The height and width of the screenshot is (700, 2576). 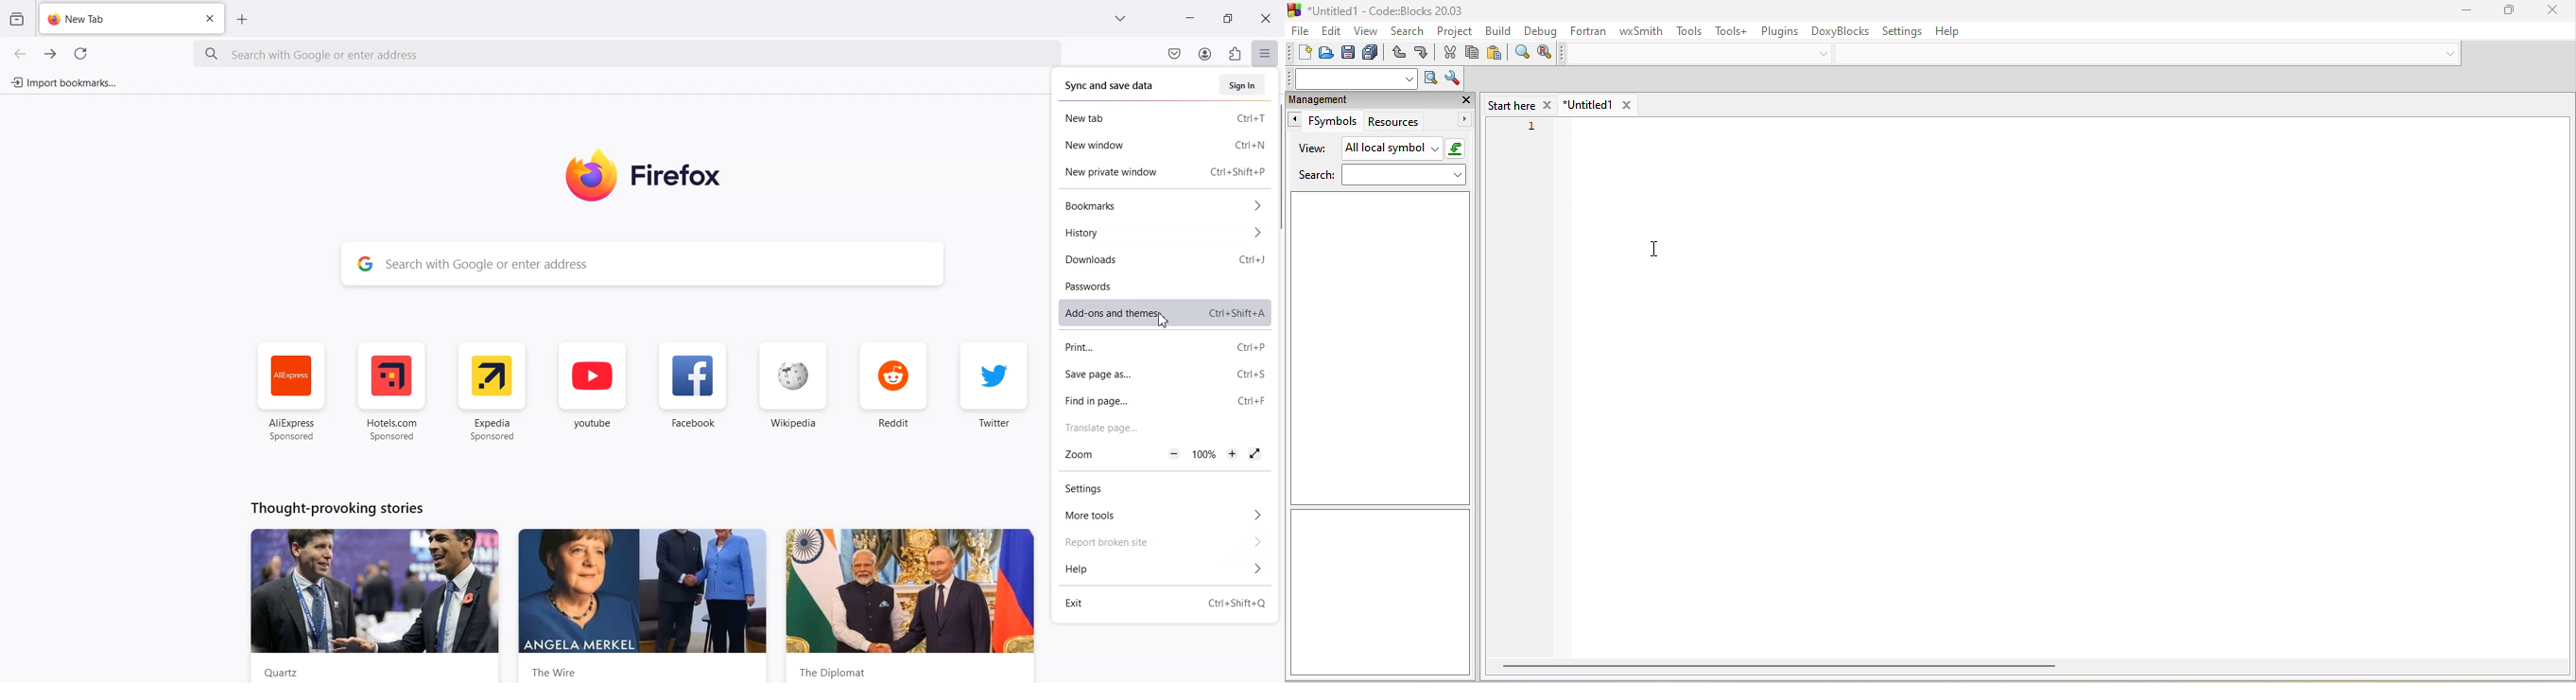 I want to click on open, so click(x=1329, y=53).